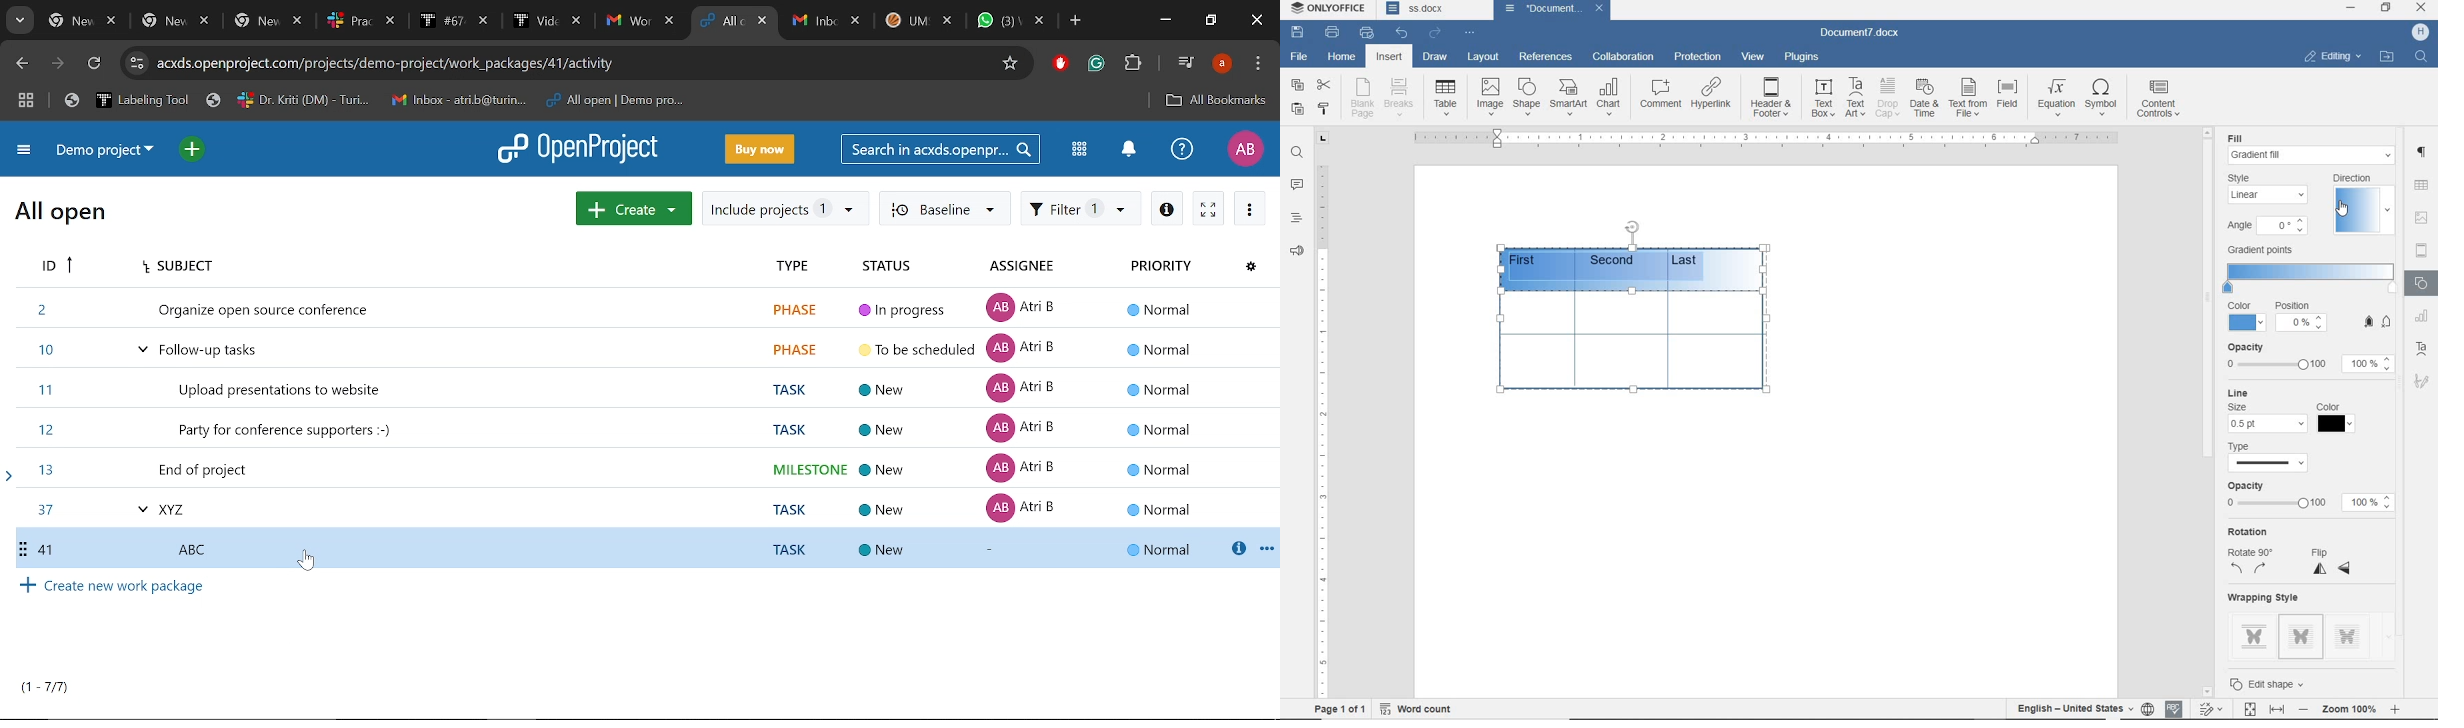 The image size is (2464, 728). I want to click on PARAGRAPH SETTINGS, so click(2422, 150).